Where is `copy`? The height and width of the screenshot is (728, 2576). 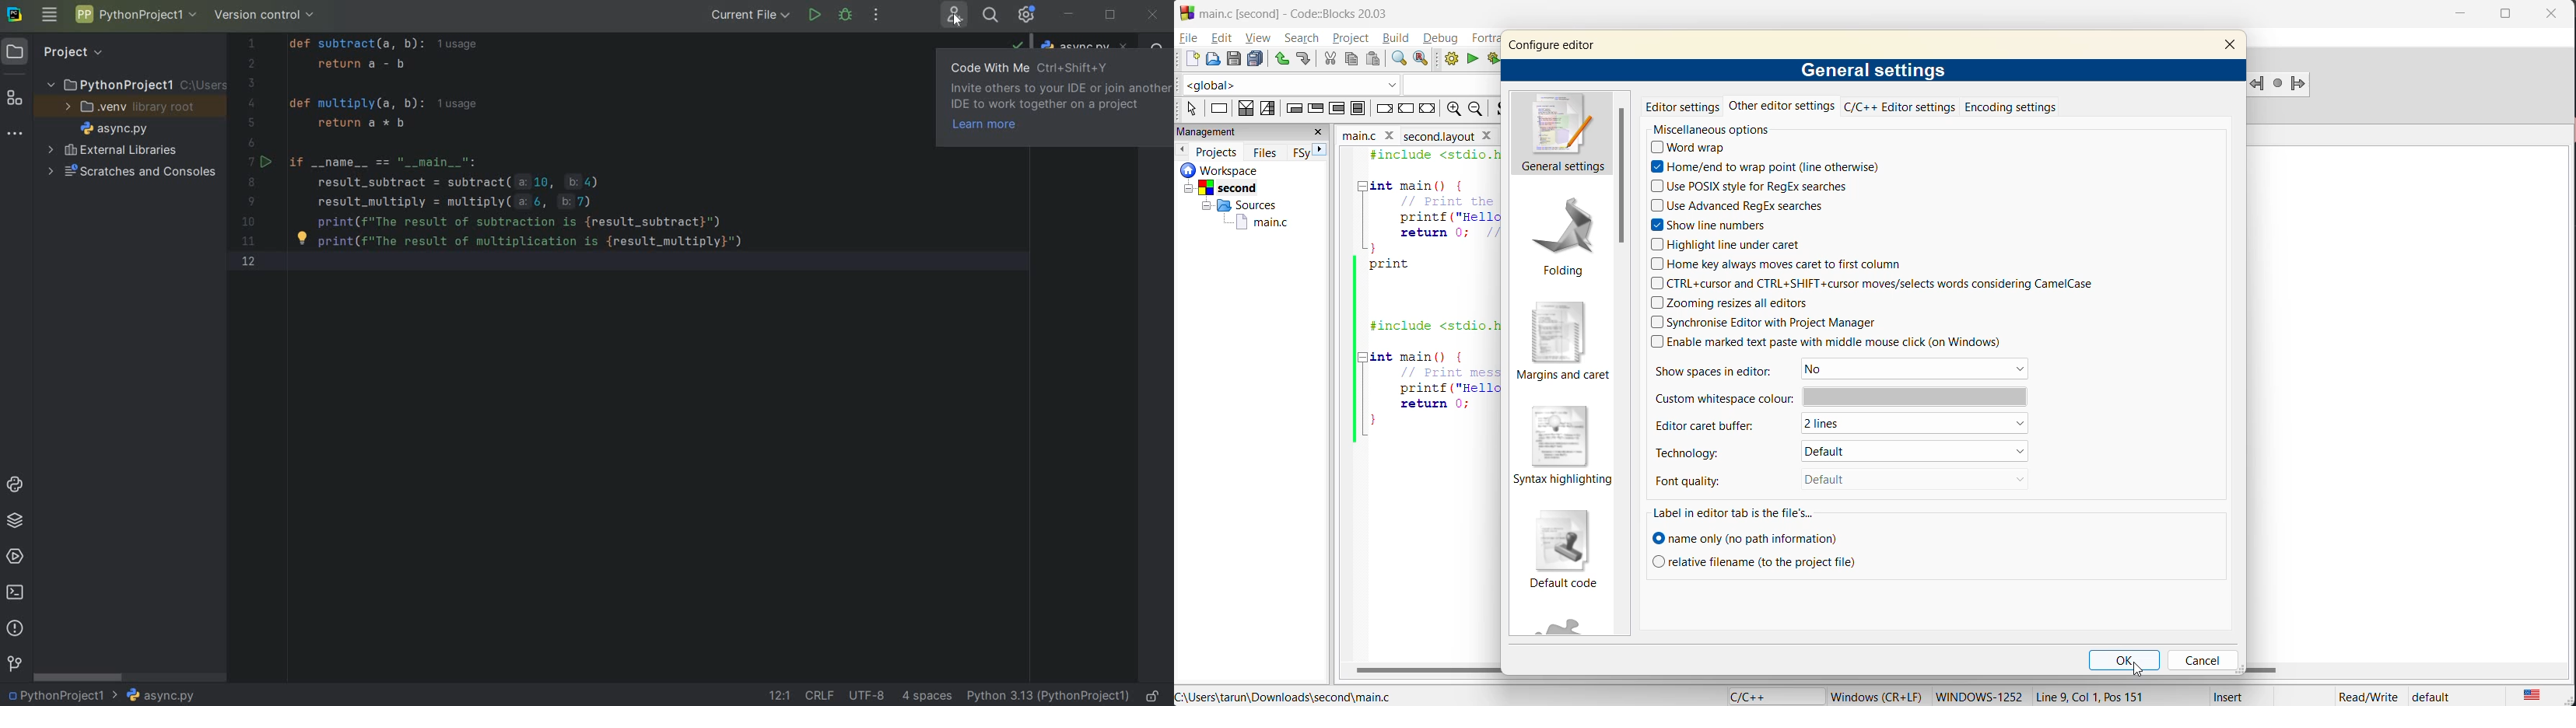 copy is located at coordinates (1352, 60).